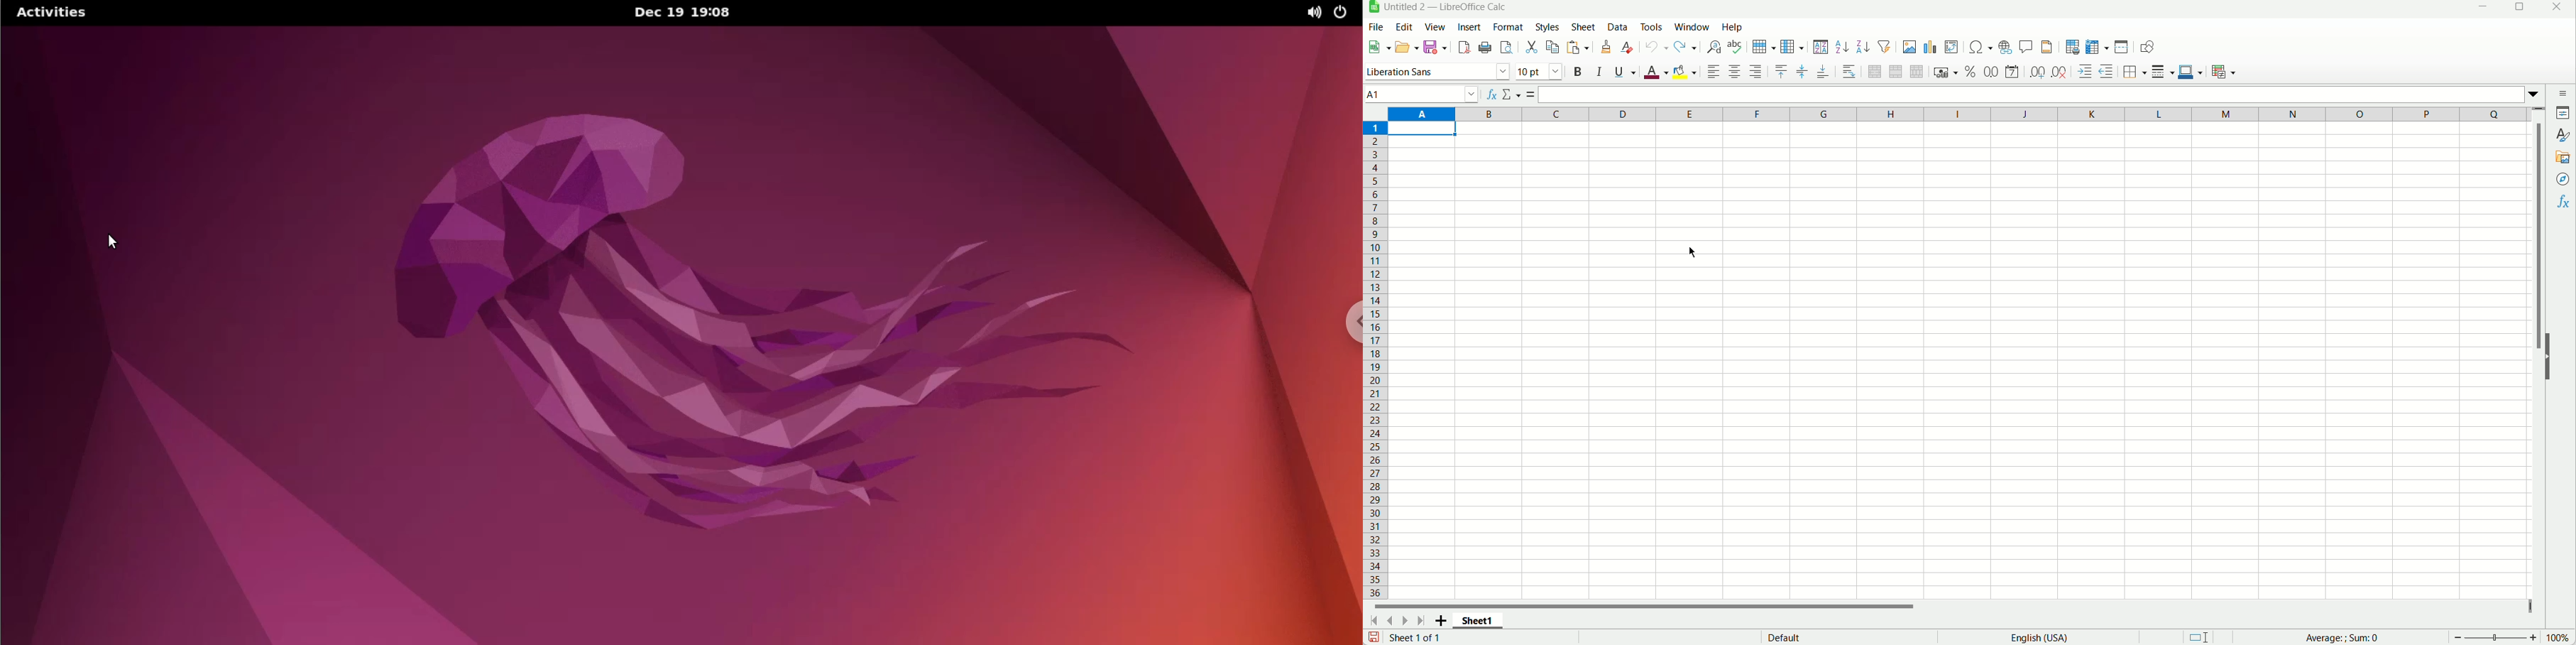 The image size is (2576, 672). Describe the element at coordinates (1378, 47) in the screenshot. I see `New` at that location.